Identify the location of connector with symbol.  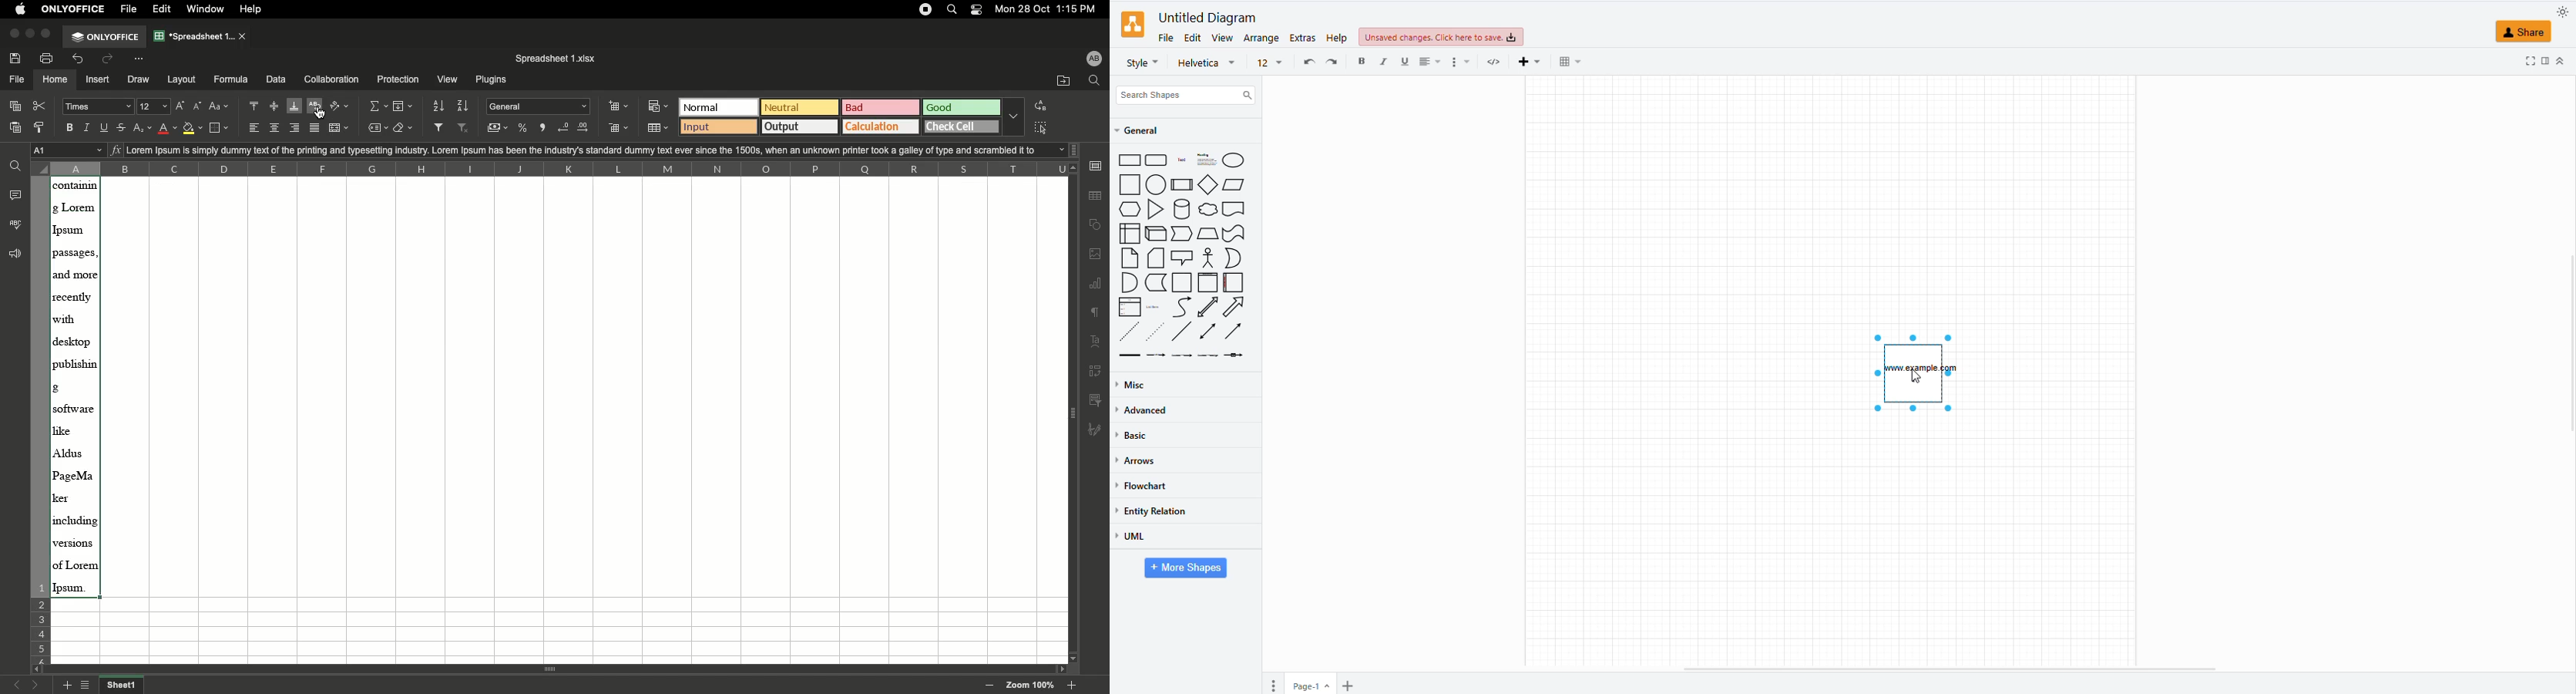
(1236, 358).